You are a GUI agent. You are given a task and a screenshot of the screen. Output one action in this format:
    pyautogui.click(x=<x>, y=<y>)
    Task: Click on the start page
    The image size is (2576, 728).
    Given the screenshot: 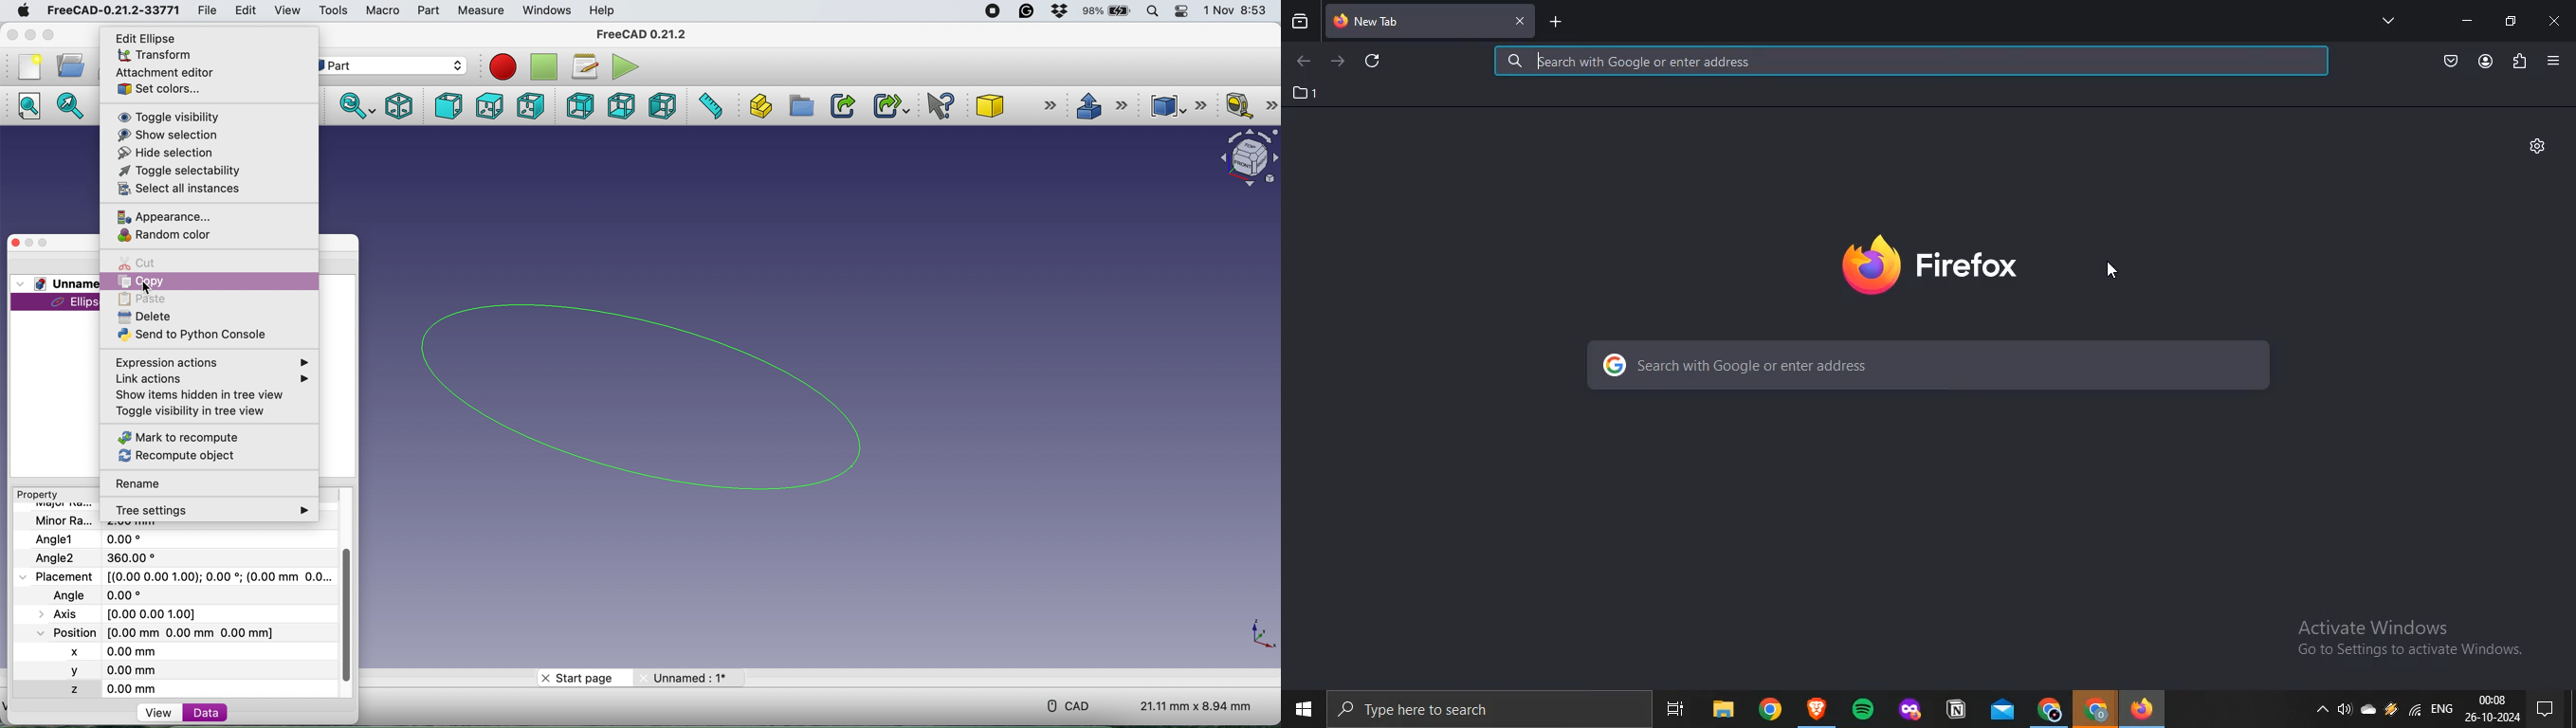 What is the action you would take?
    pyautogui.click(x=581, y=678)
    